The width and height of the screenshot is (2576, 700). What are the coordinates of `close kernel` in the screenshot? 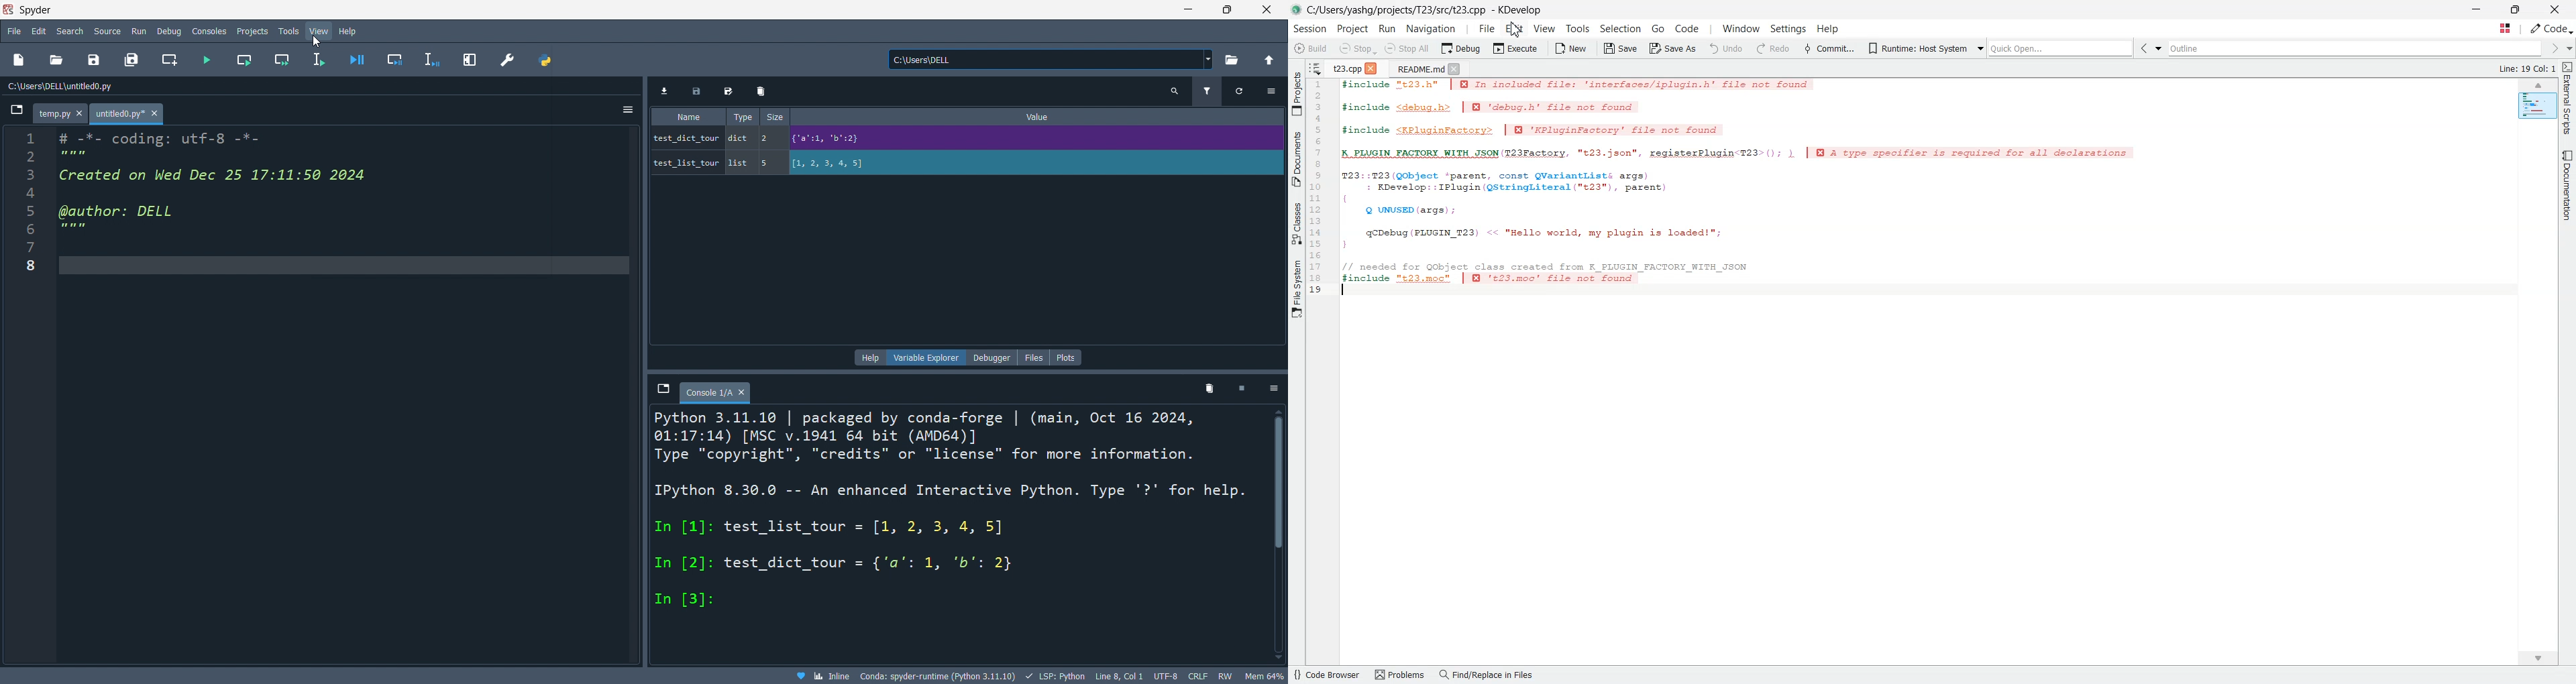 It's located at (1243, 390).